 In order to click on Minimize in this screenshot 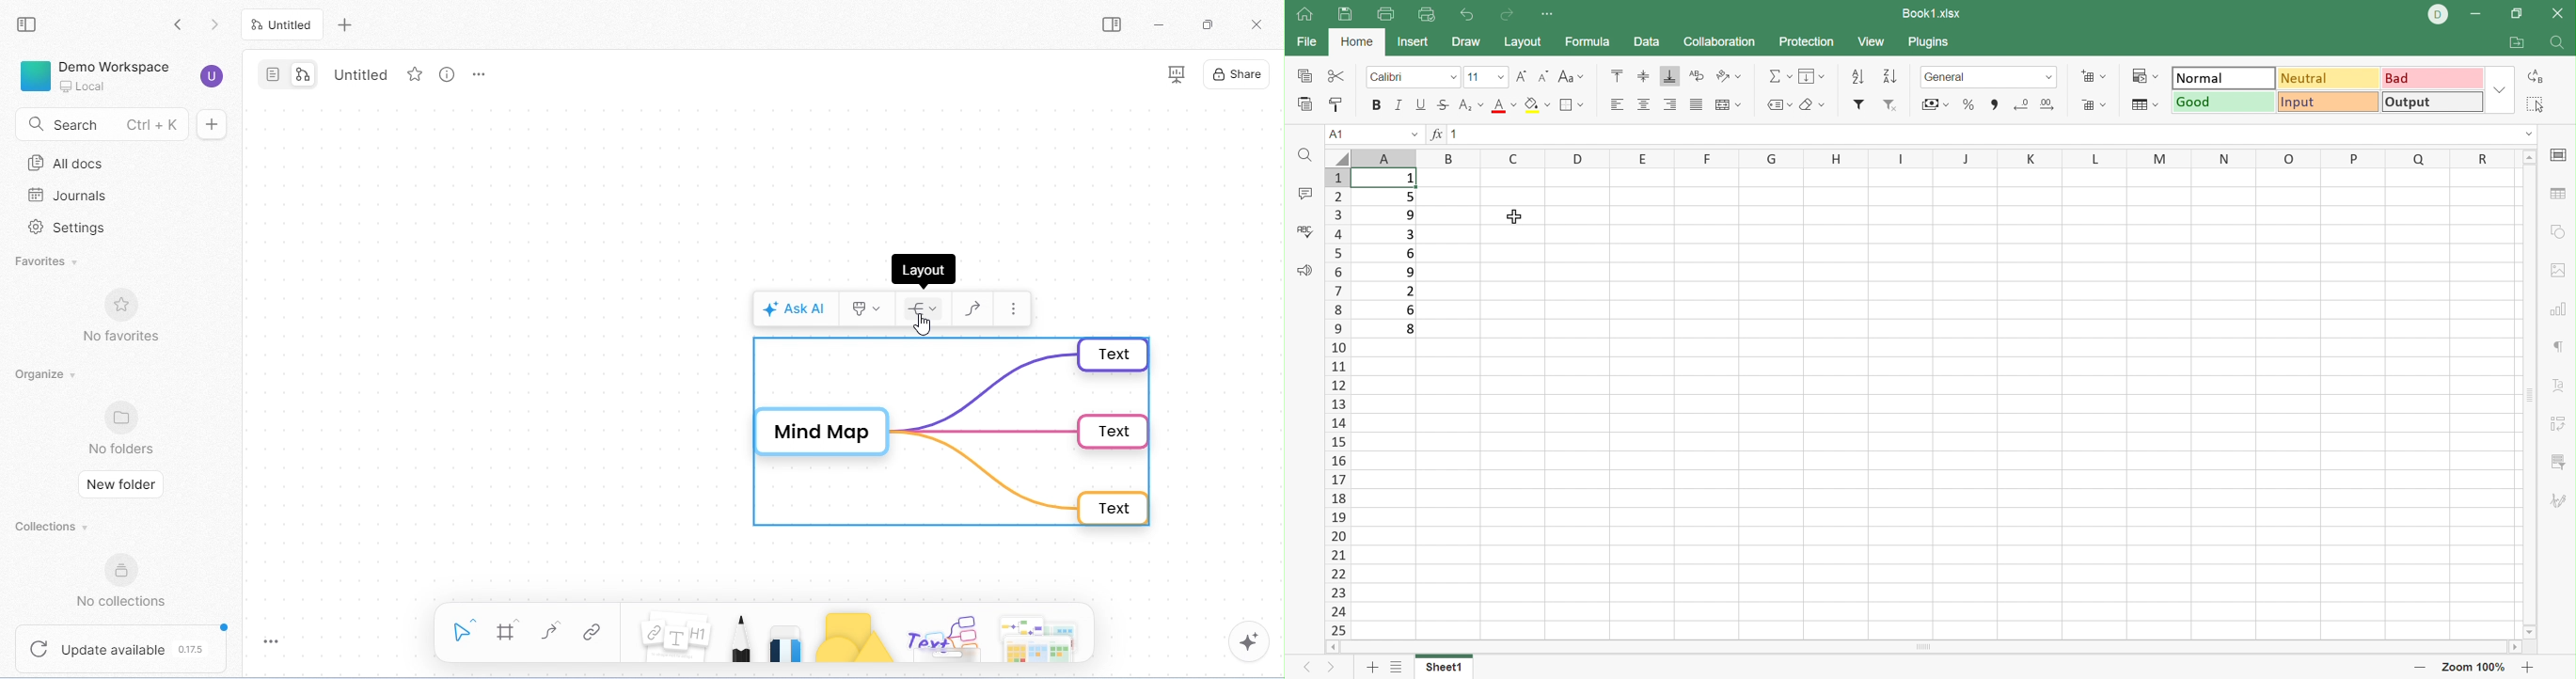, I will do `click(2478, 15)`.